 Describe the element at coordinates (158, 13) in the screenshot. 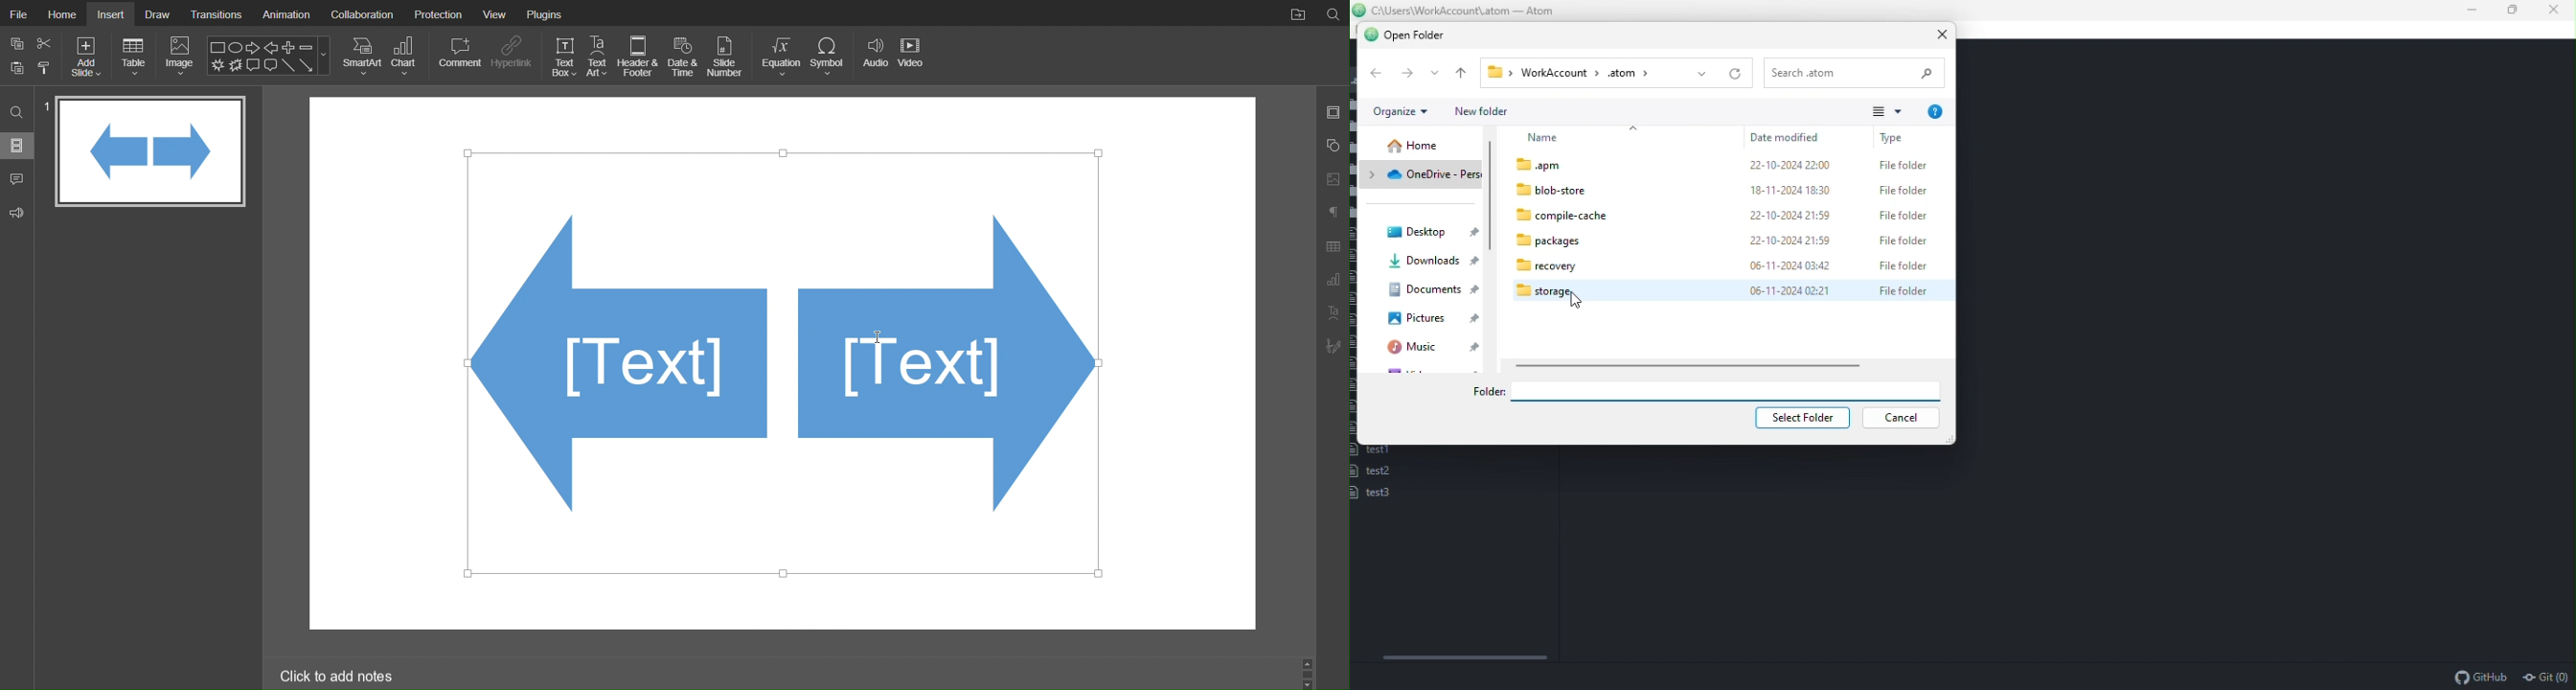

I see `Draw` at that location.